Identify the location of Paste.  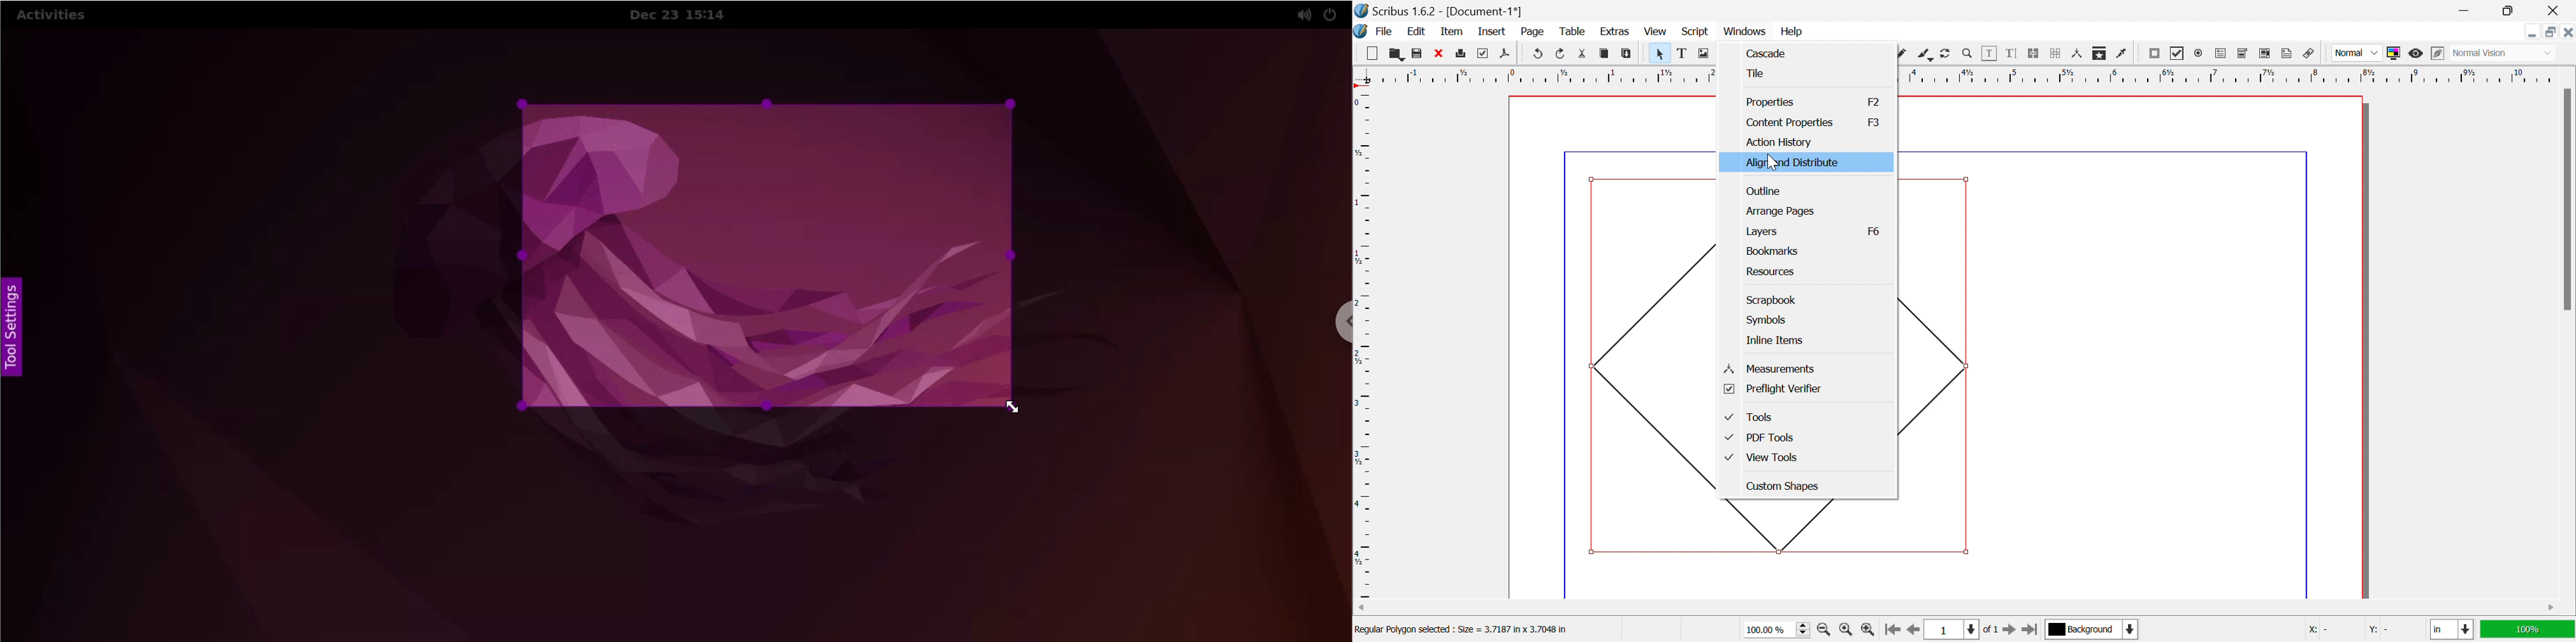
(1628, 54).